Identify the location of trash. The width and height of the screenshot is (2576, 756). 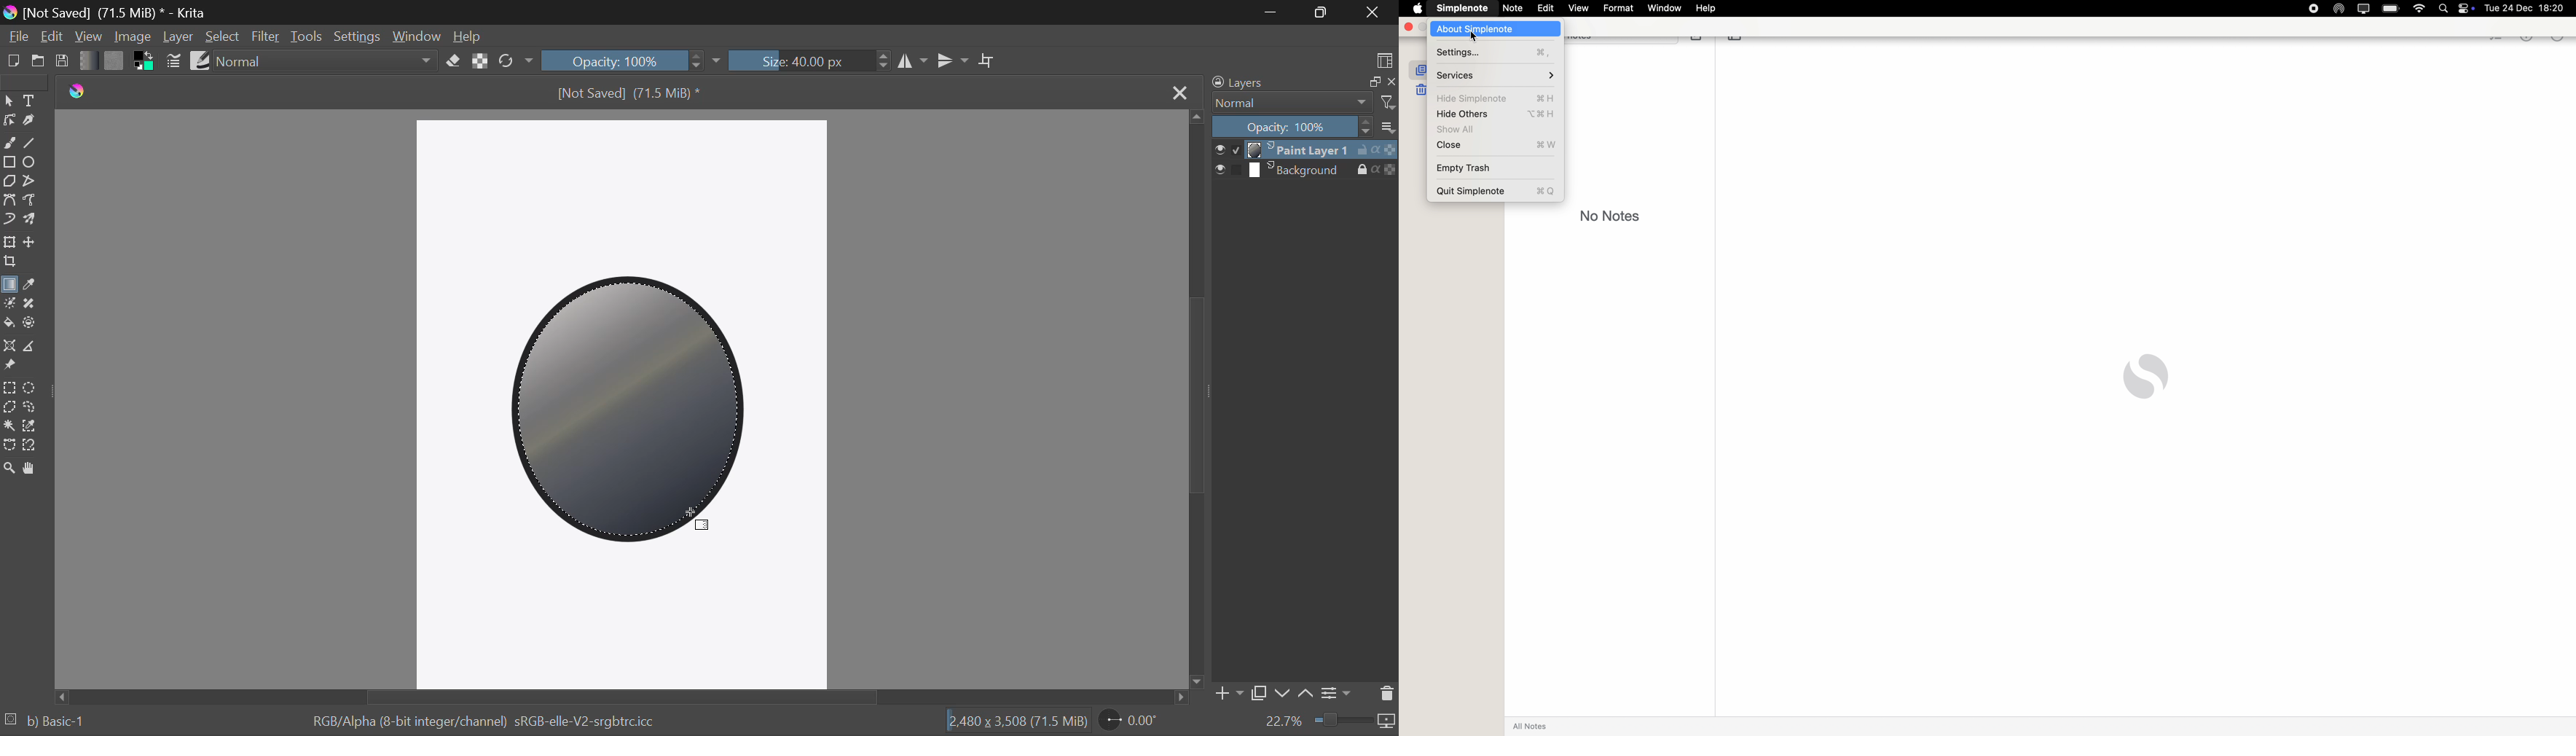
(1420, 89).